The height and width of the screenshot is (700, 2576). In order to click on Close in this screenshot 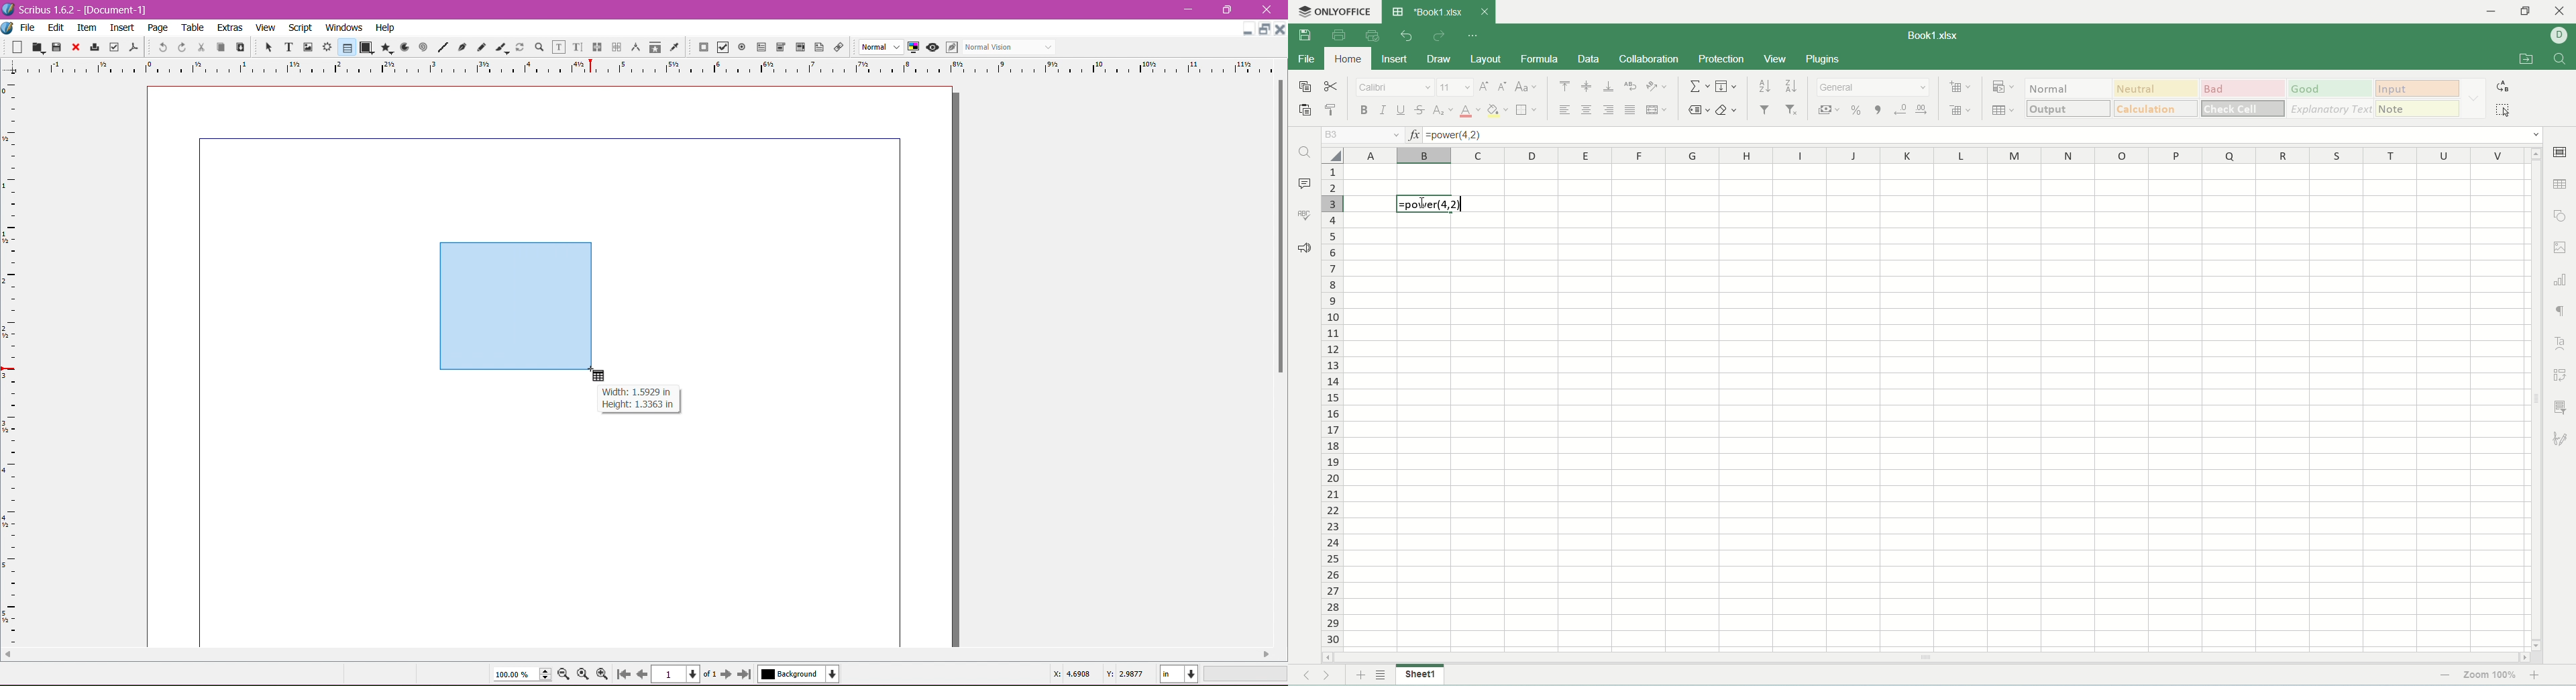, I will do `click(1267, 10)`.